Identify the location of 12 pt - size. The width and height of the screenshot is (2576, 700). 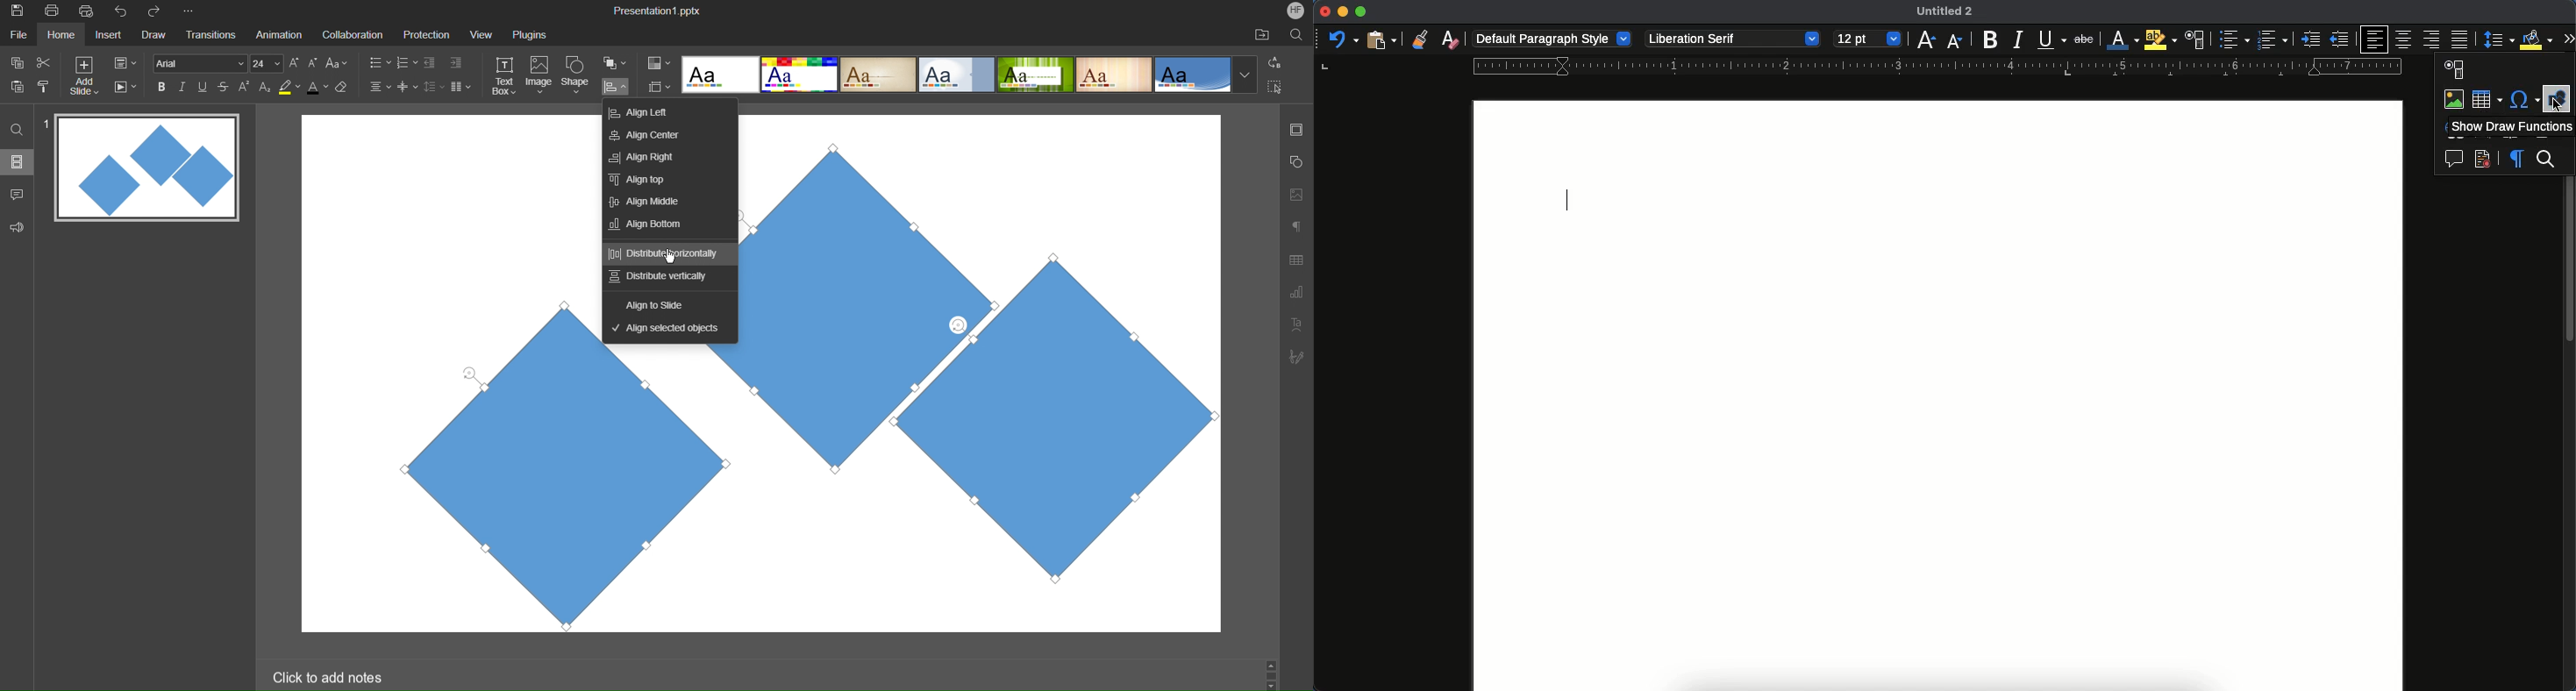
(1869, 39).